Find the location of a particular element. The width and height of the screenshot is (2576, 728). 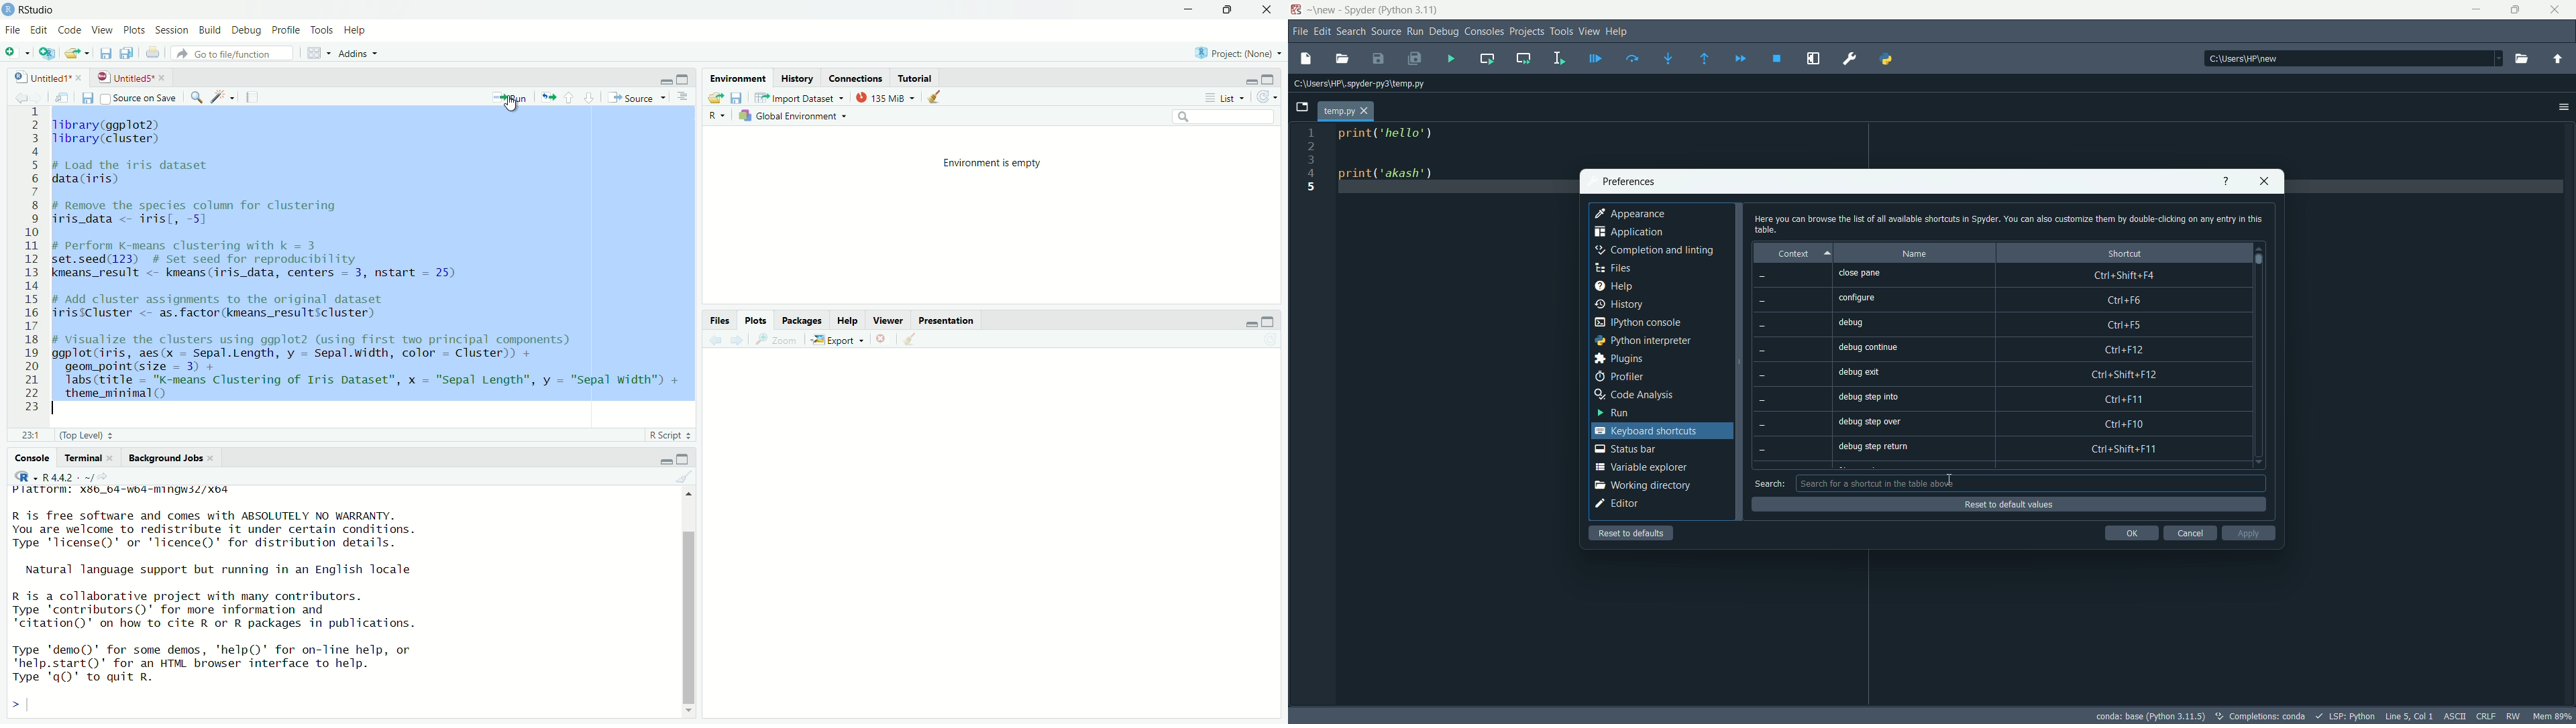

maximize is located at coordinates (1225, 10).